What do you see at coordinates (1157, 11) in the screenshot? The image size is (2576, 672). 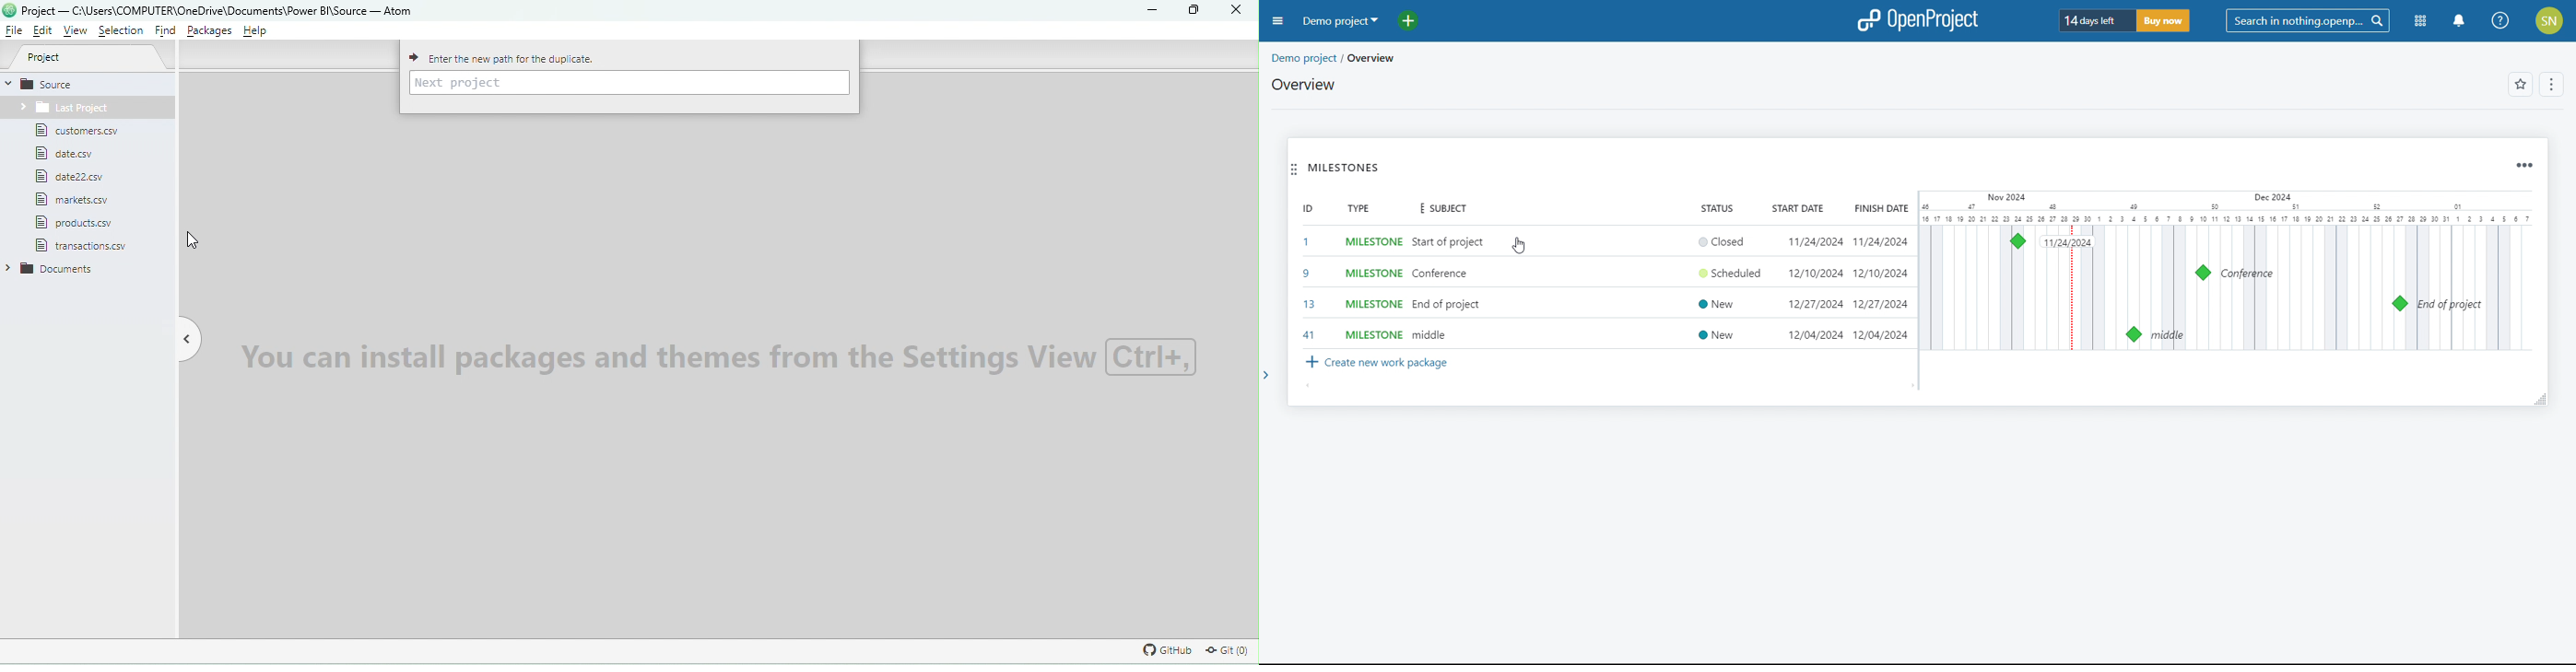 I see `Minimize` at bounding box center [1157, 11].